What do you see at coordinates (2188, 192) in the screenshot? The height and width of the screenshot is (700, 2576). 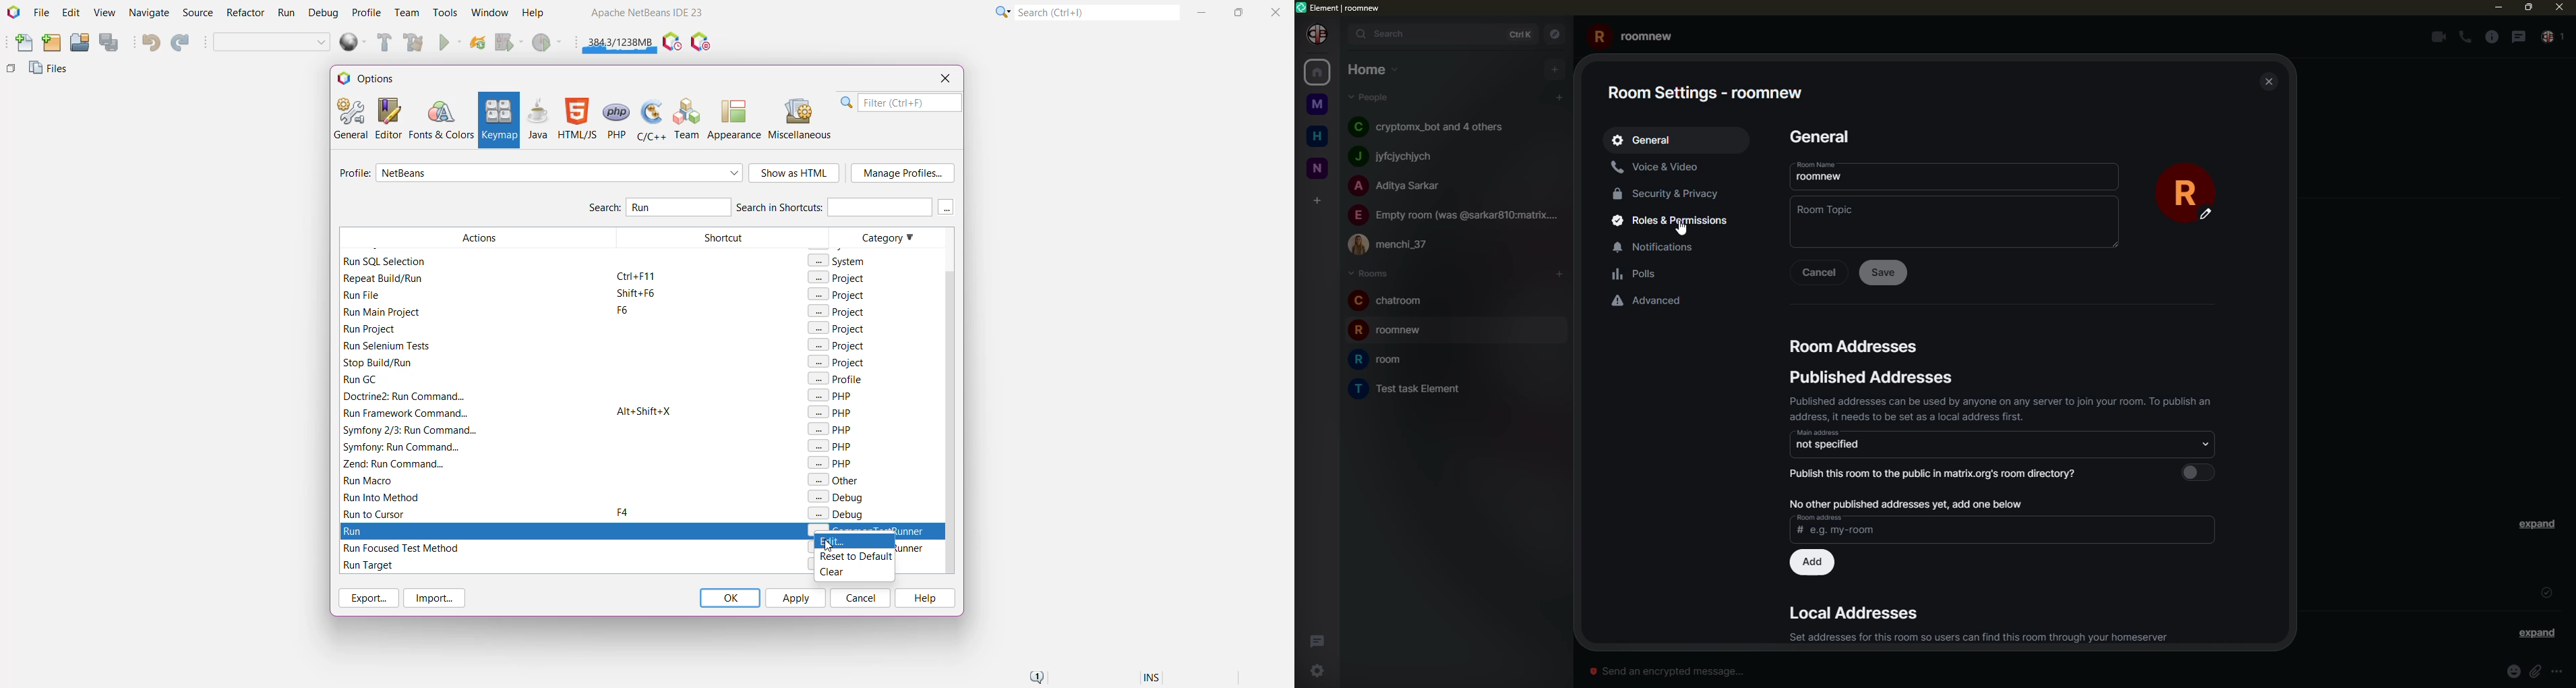 I see `profile` at bounding box center [2188, 192].